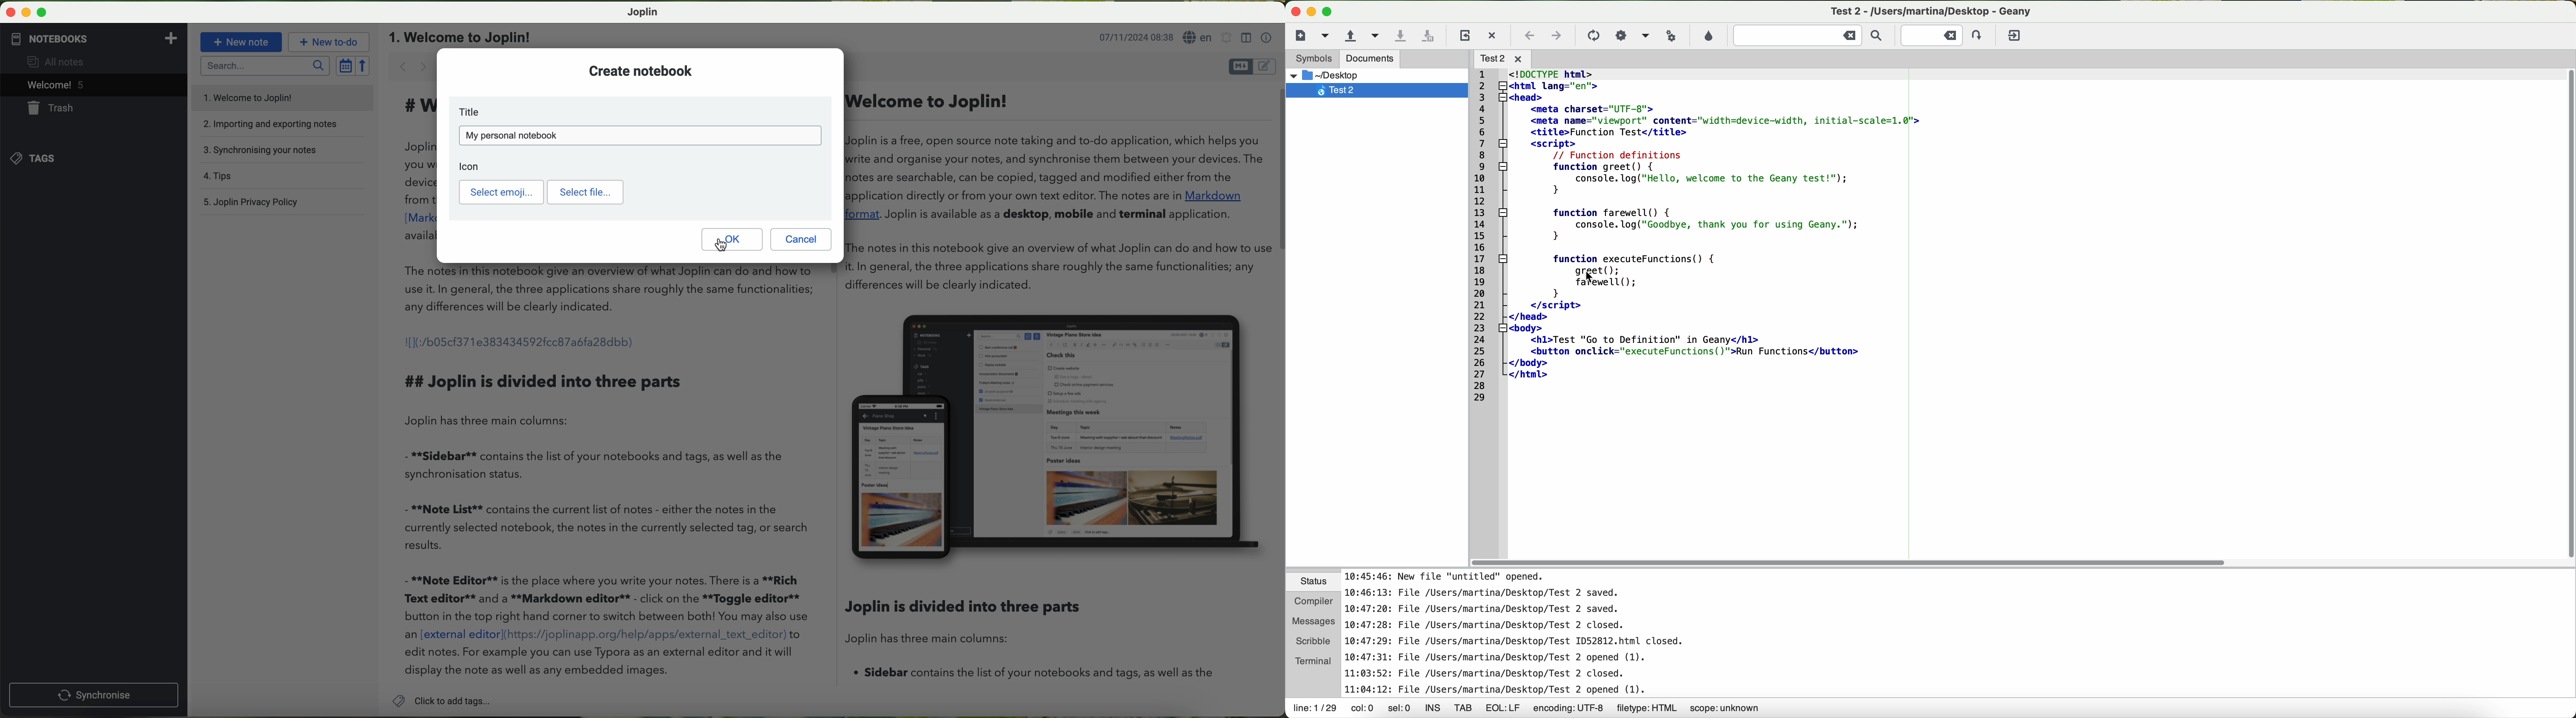 Image resolution: width=2576 pixels, height=728 pixels. What do you see at coordinates (731, 239) in the screenshot?
I see `OK` at bounding box center [731, 239].